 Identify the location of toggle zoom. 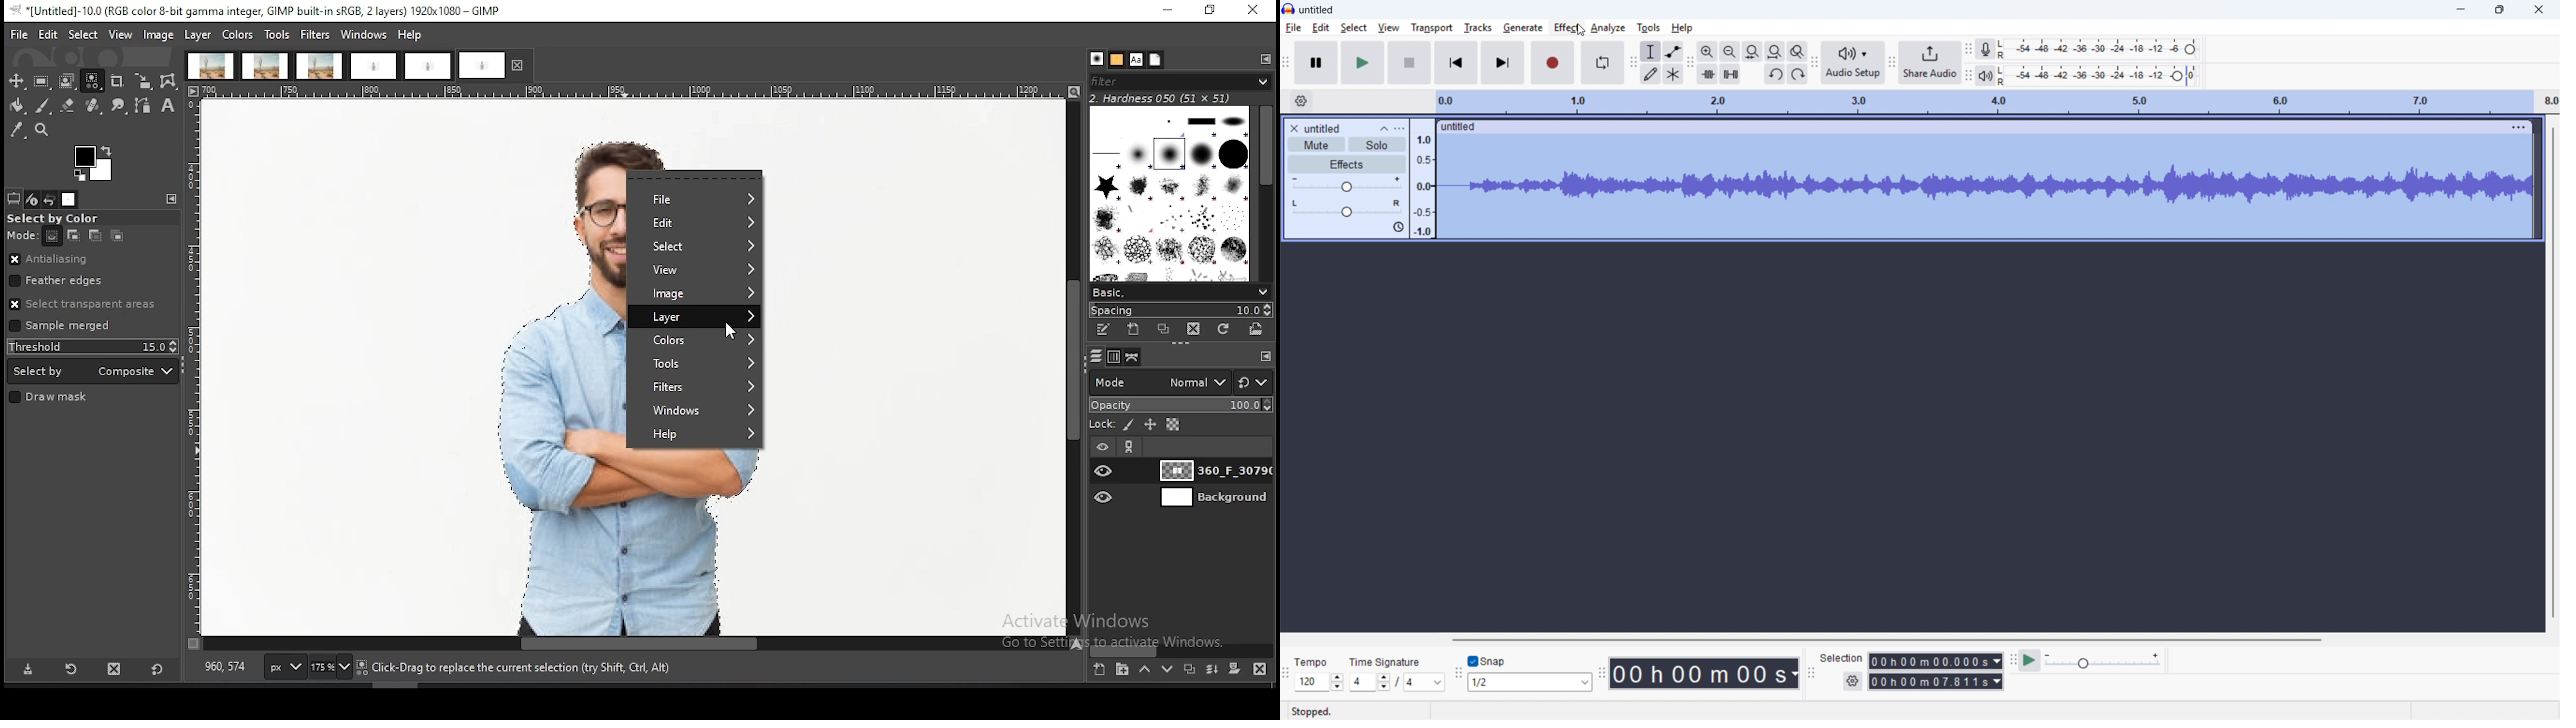
(1798, 52).